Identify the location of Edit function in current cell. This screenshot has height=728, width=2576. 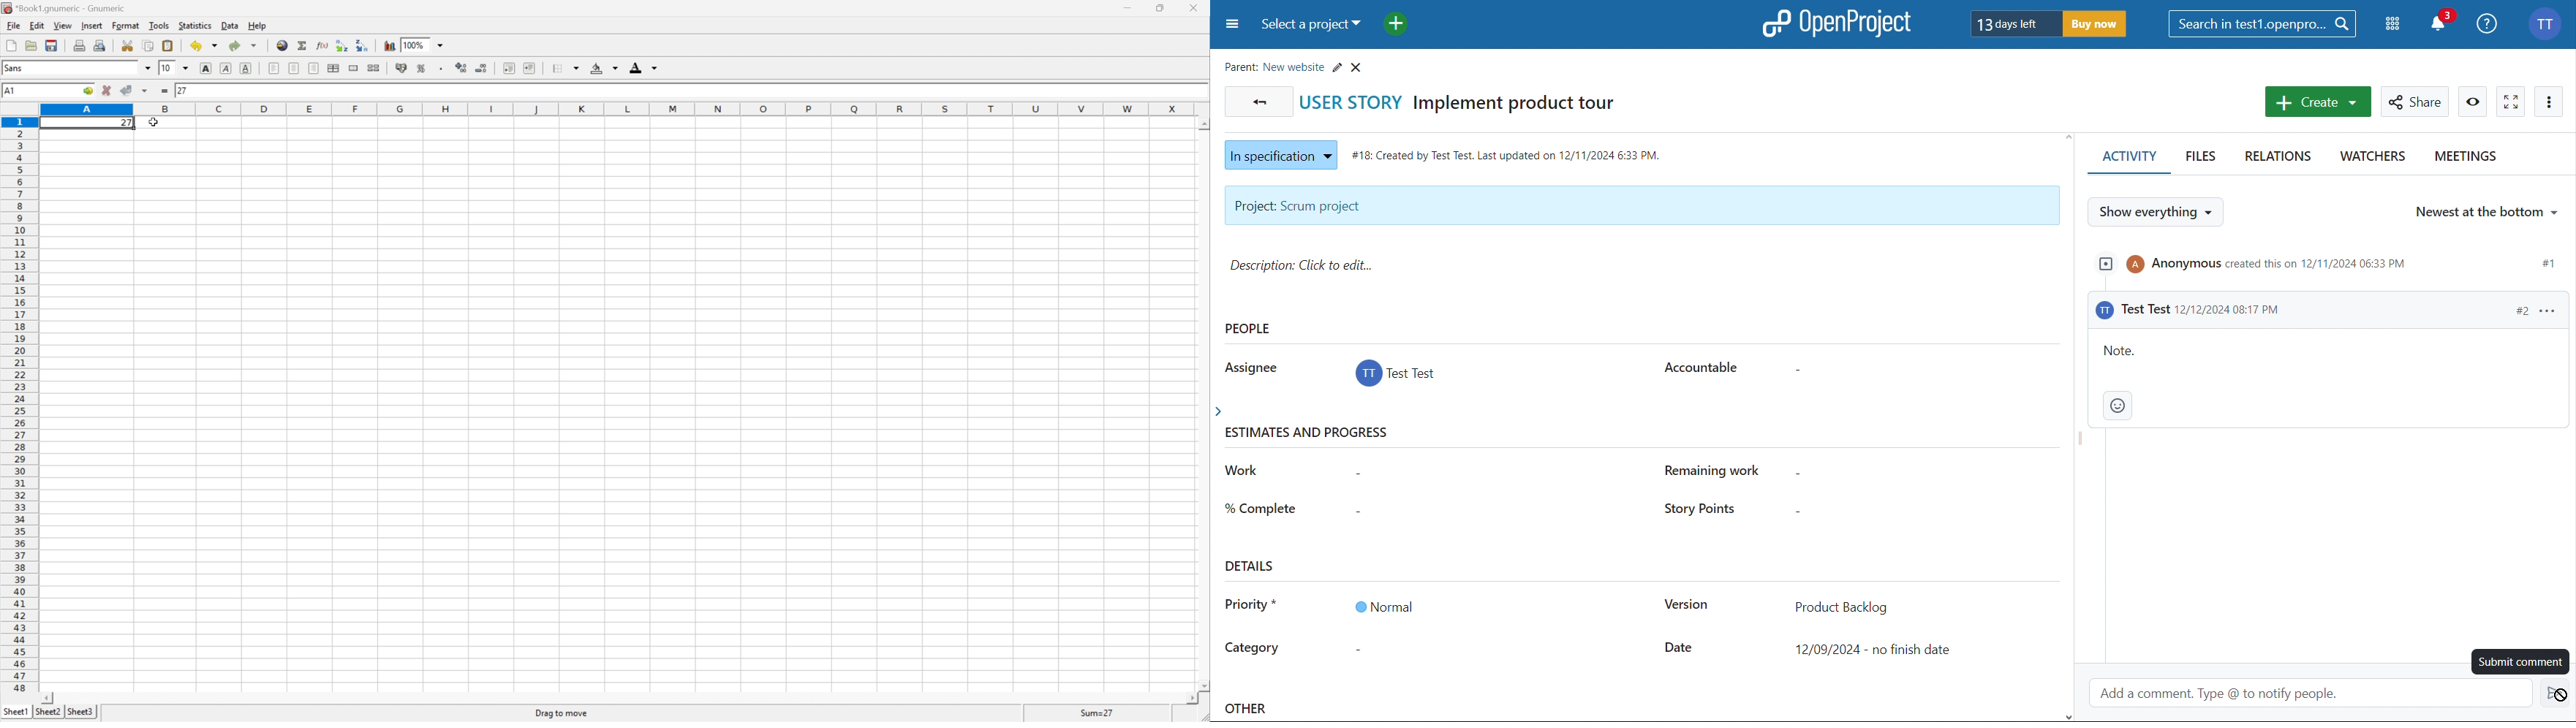
(323, 44).